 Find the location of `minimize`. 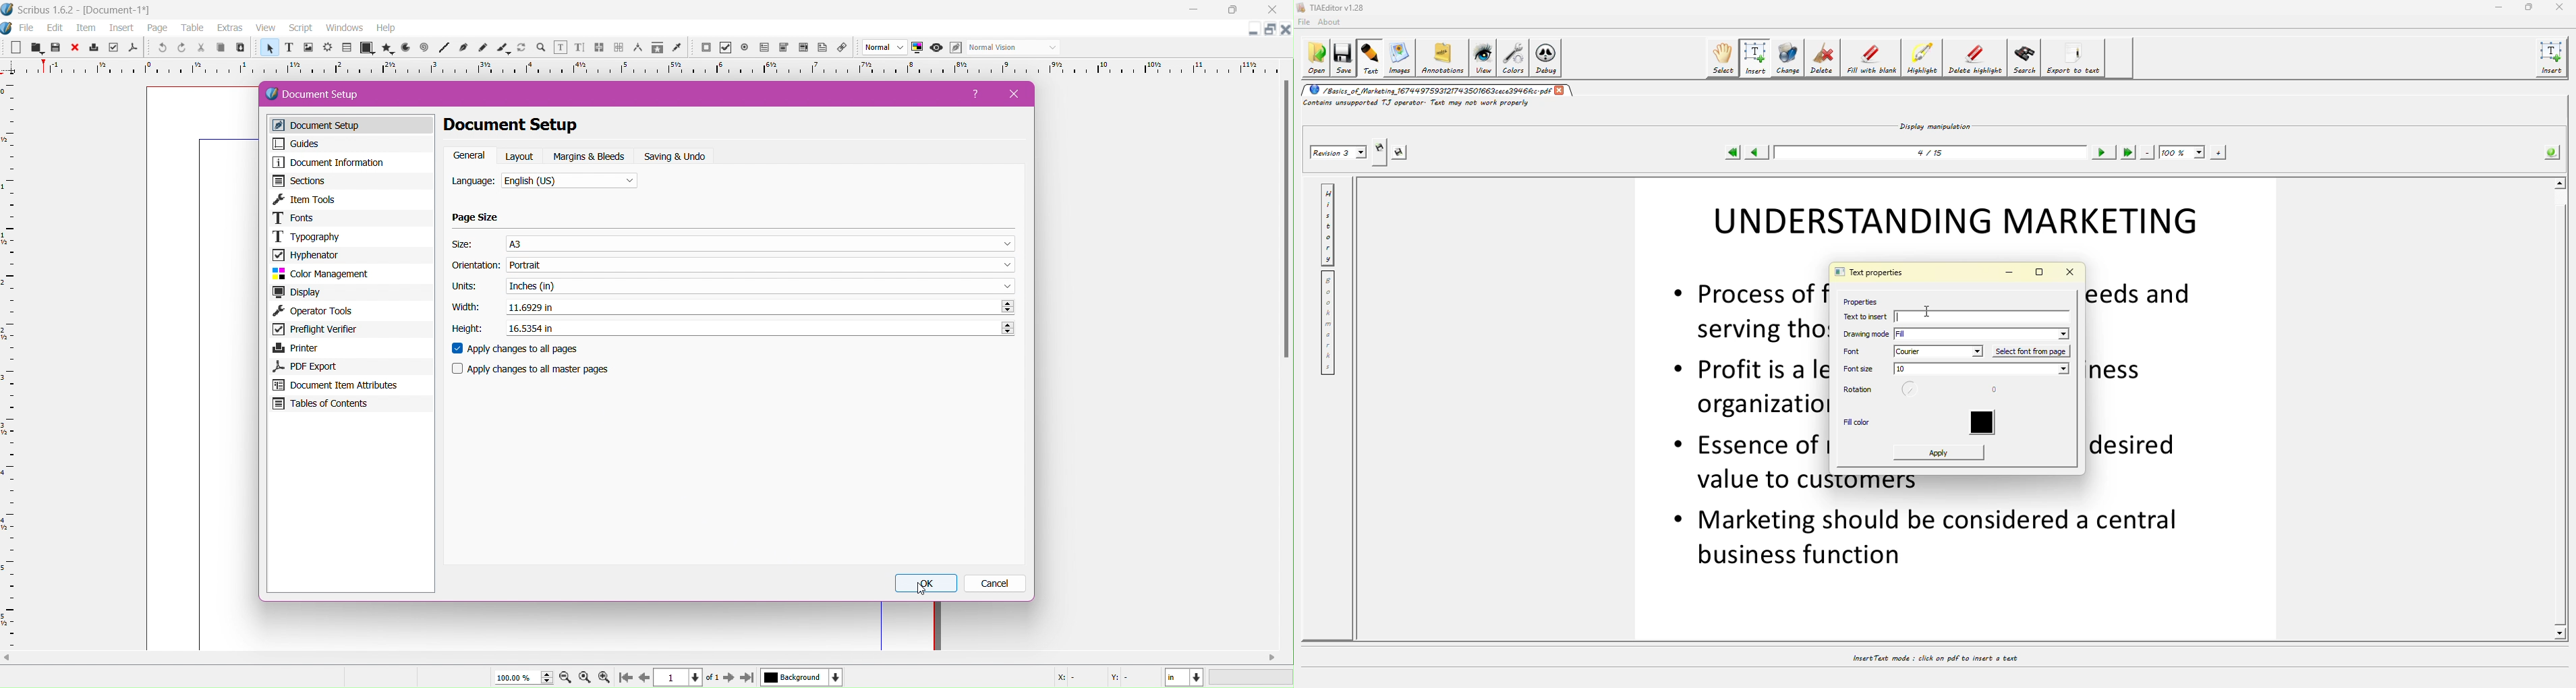

minimize is located at coordinates (1194, 10).